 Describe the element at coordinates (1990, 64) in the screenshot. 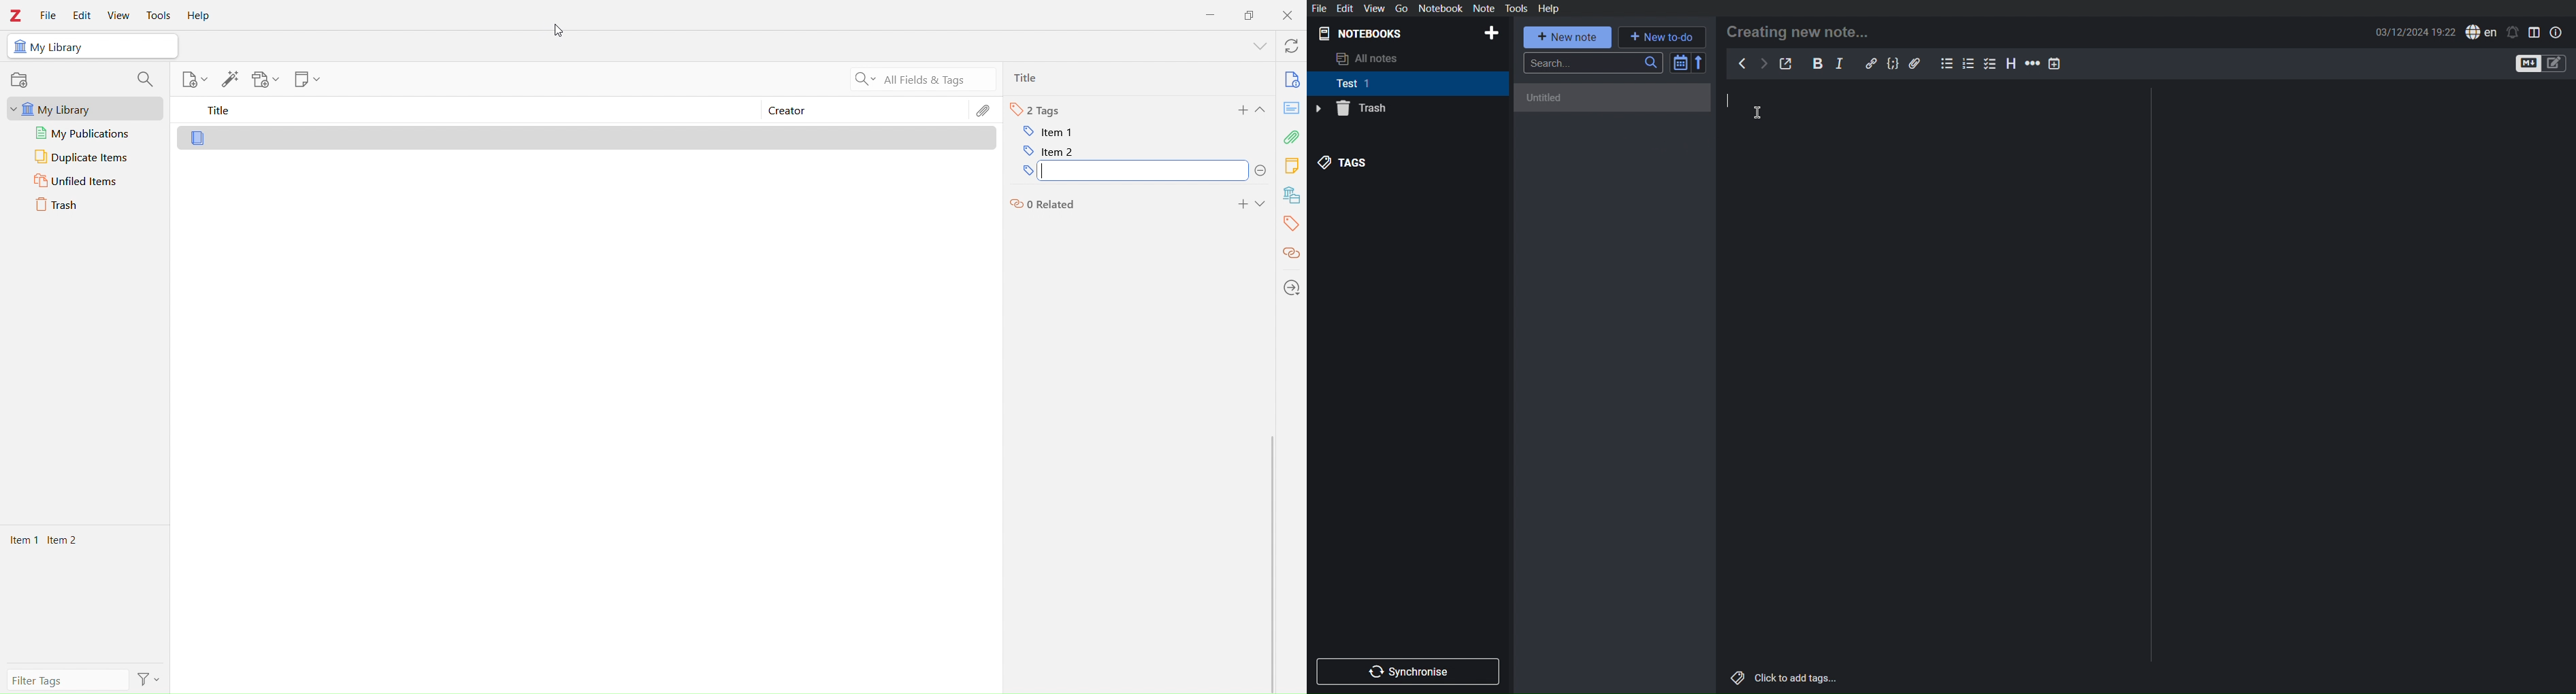

I see `Checklist` at that location.